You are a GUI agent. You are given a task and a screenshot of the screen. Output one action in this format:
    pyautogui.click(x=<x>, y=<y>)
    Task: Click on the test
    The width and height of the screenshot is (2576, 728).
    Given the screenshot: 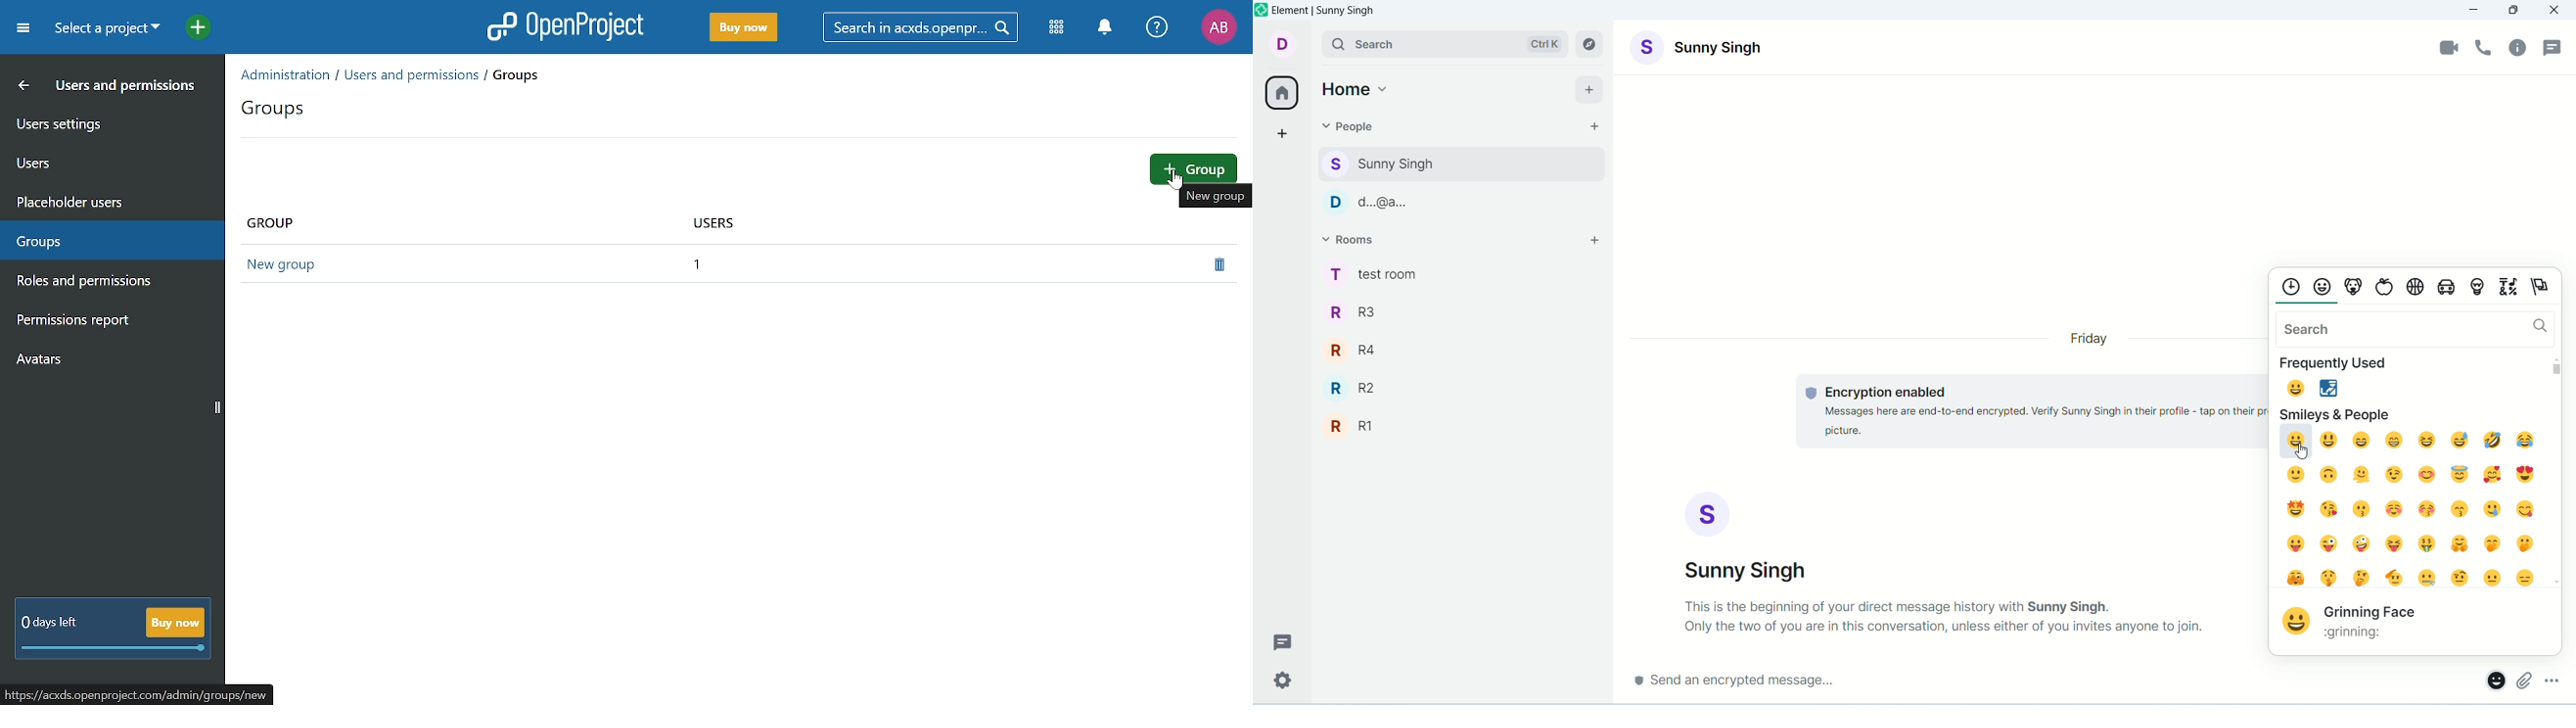 What is the action you would take?
    pyautogui.click(x=2025, y=413)
    